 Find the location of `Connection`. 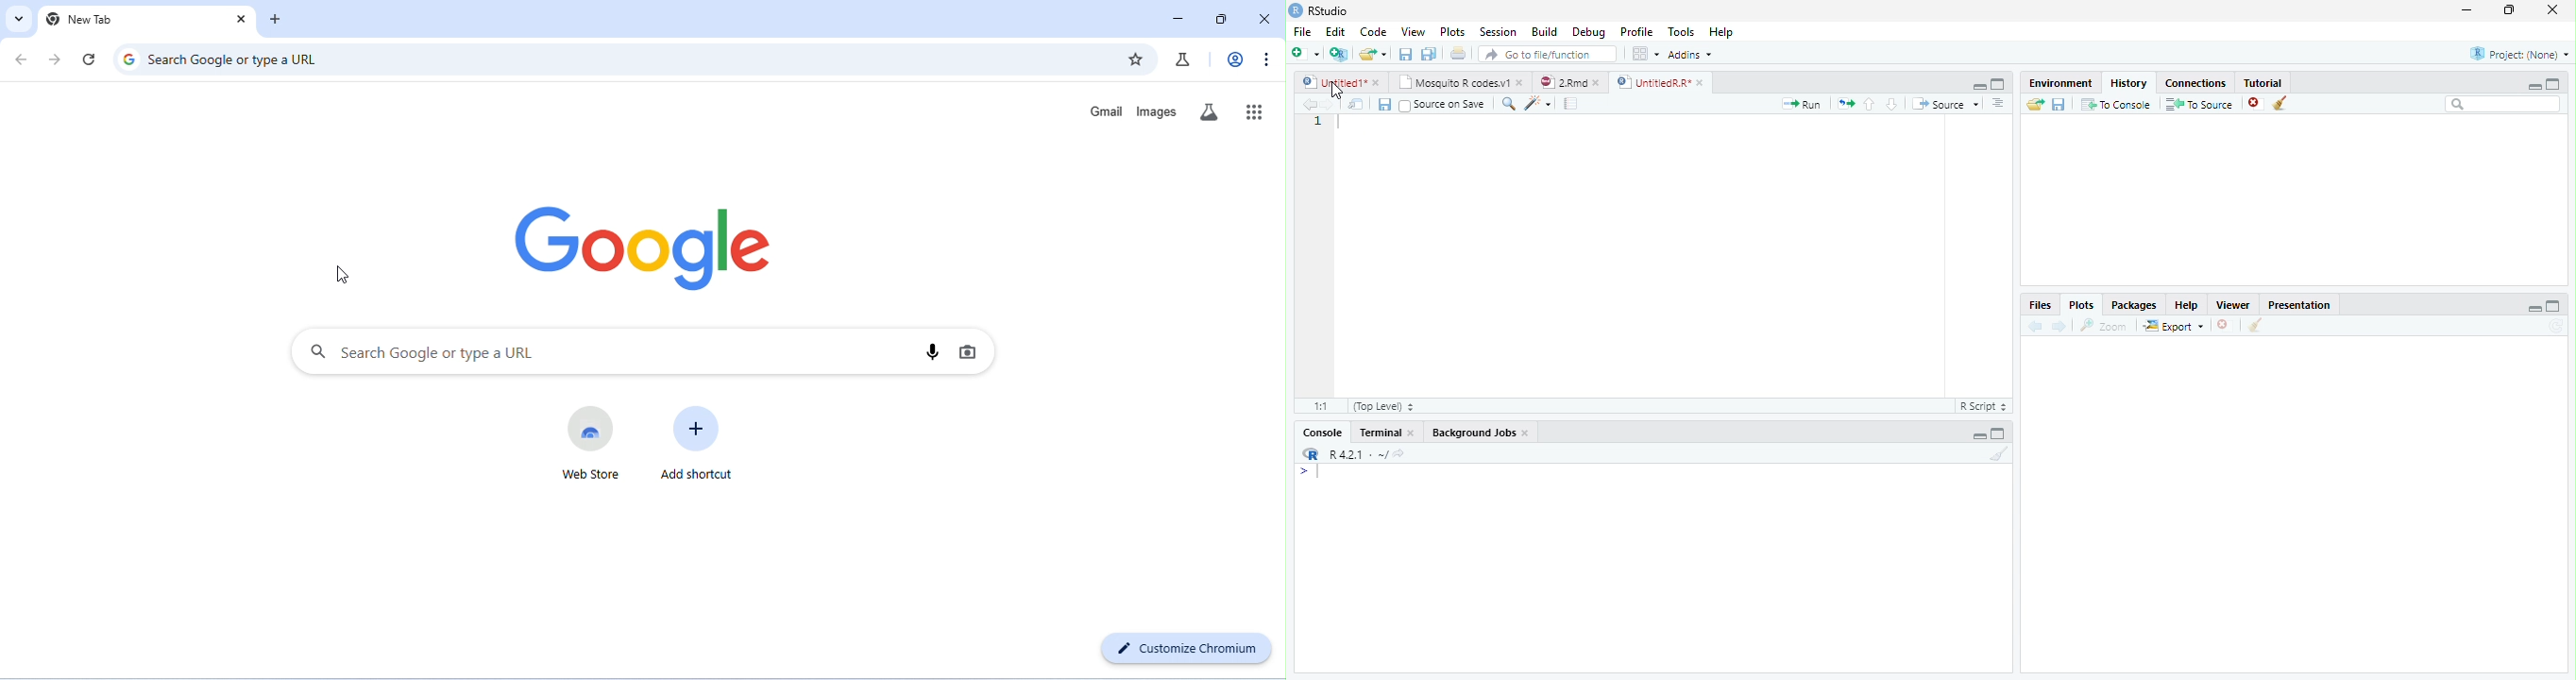

Connection is located at coordinates (2195, 83).